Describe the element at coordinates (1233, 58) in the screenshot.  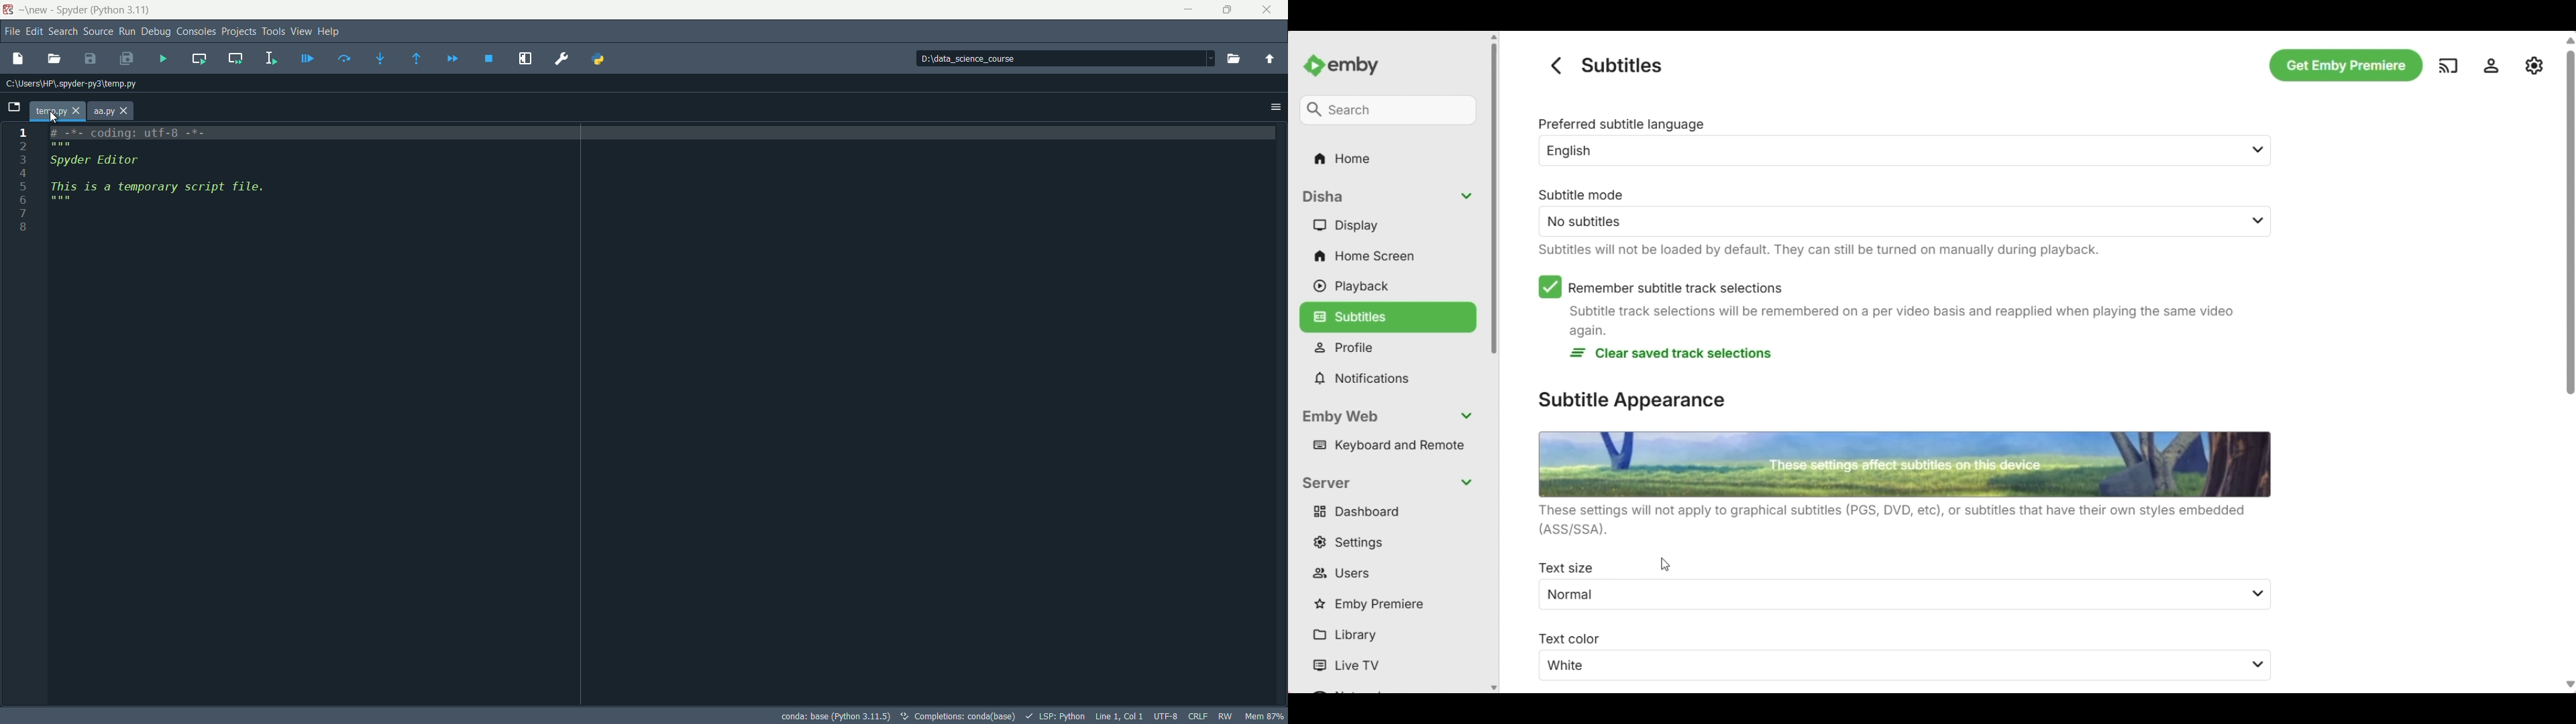
I see `browse a working directory` at that location.